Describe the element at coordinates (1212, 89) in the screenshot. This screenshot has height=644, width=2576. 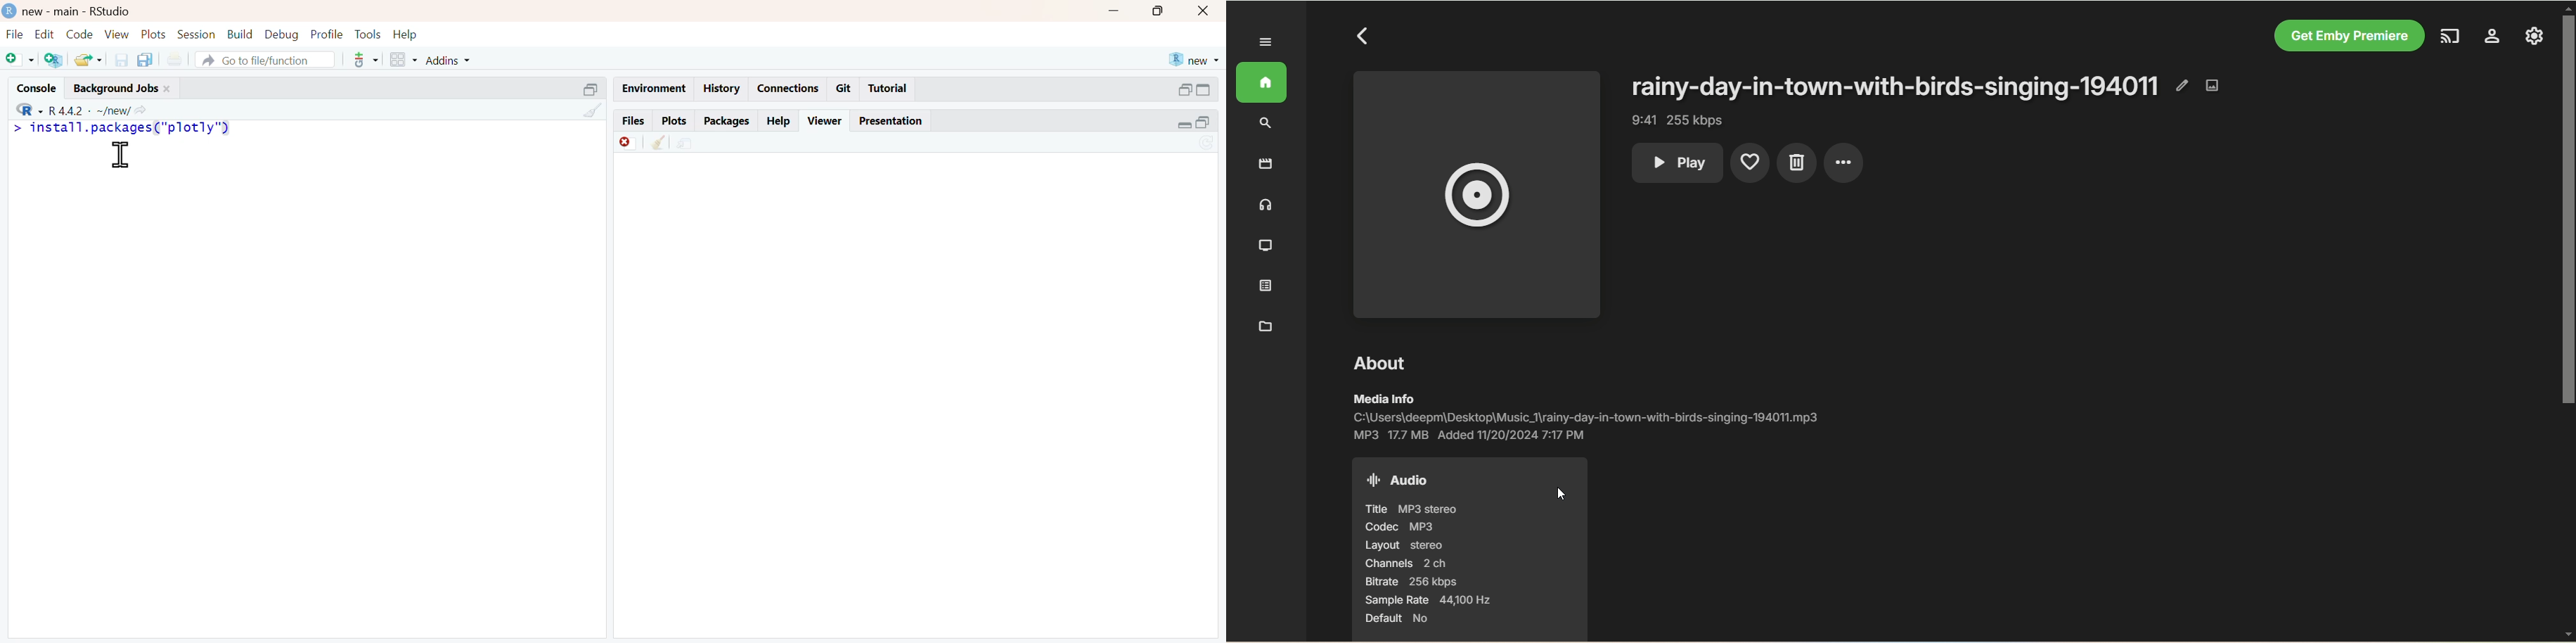
I see `maximize` at that location.